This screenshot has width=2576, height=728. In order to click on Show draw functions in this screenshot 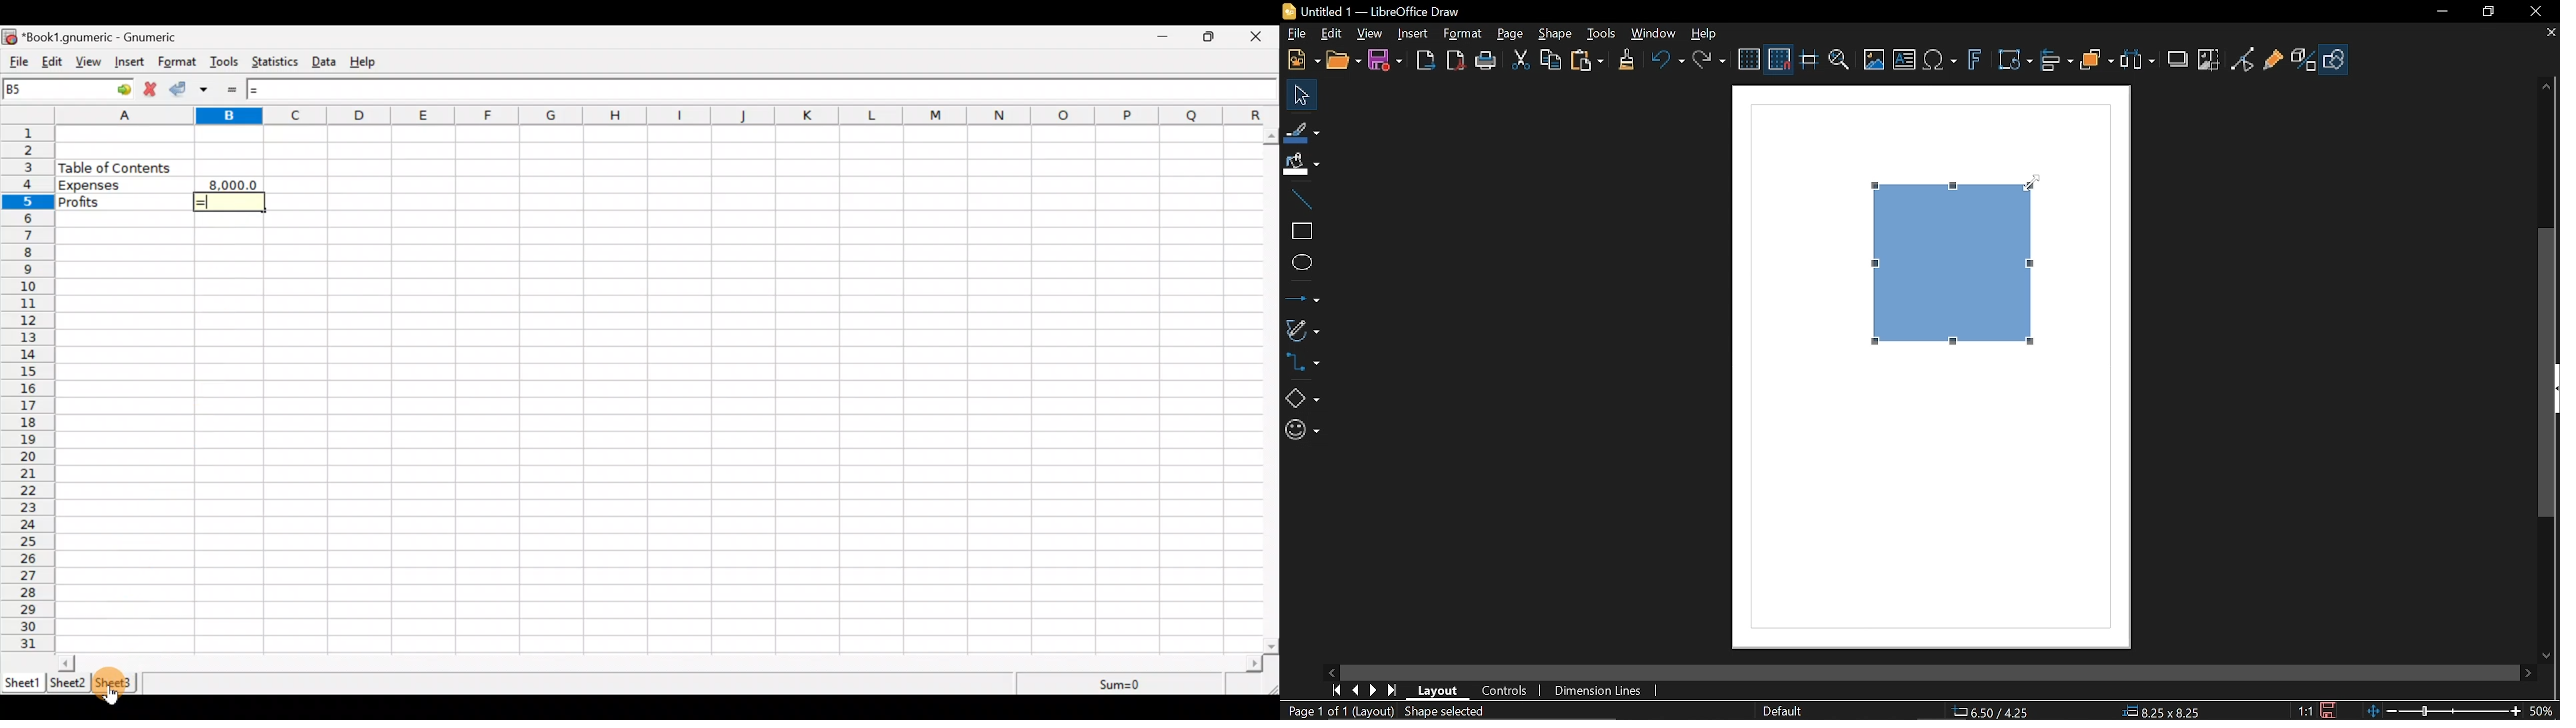, I will do `click(2336, 59)`.